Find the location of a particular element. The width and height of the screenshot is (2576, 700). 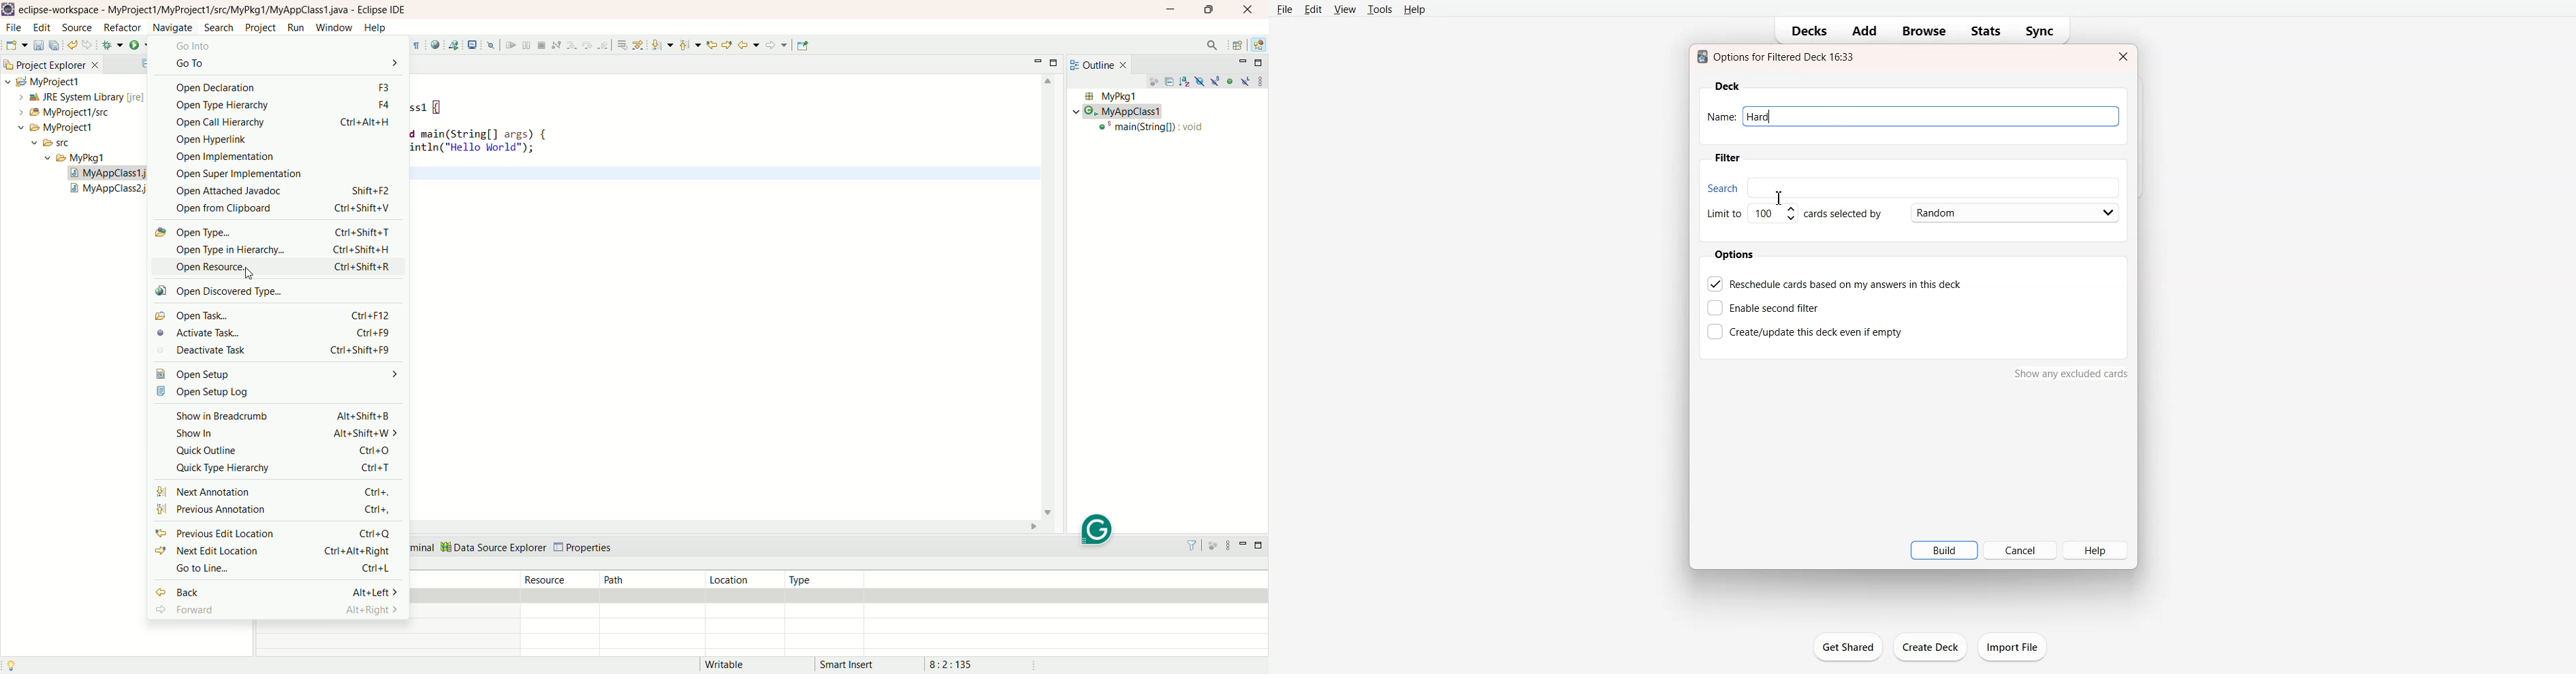

view menu is located at coordinates (1228, 546).